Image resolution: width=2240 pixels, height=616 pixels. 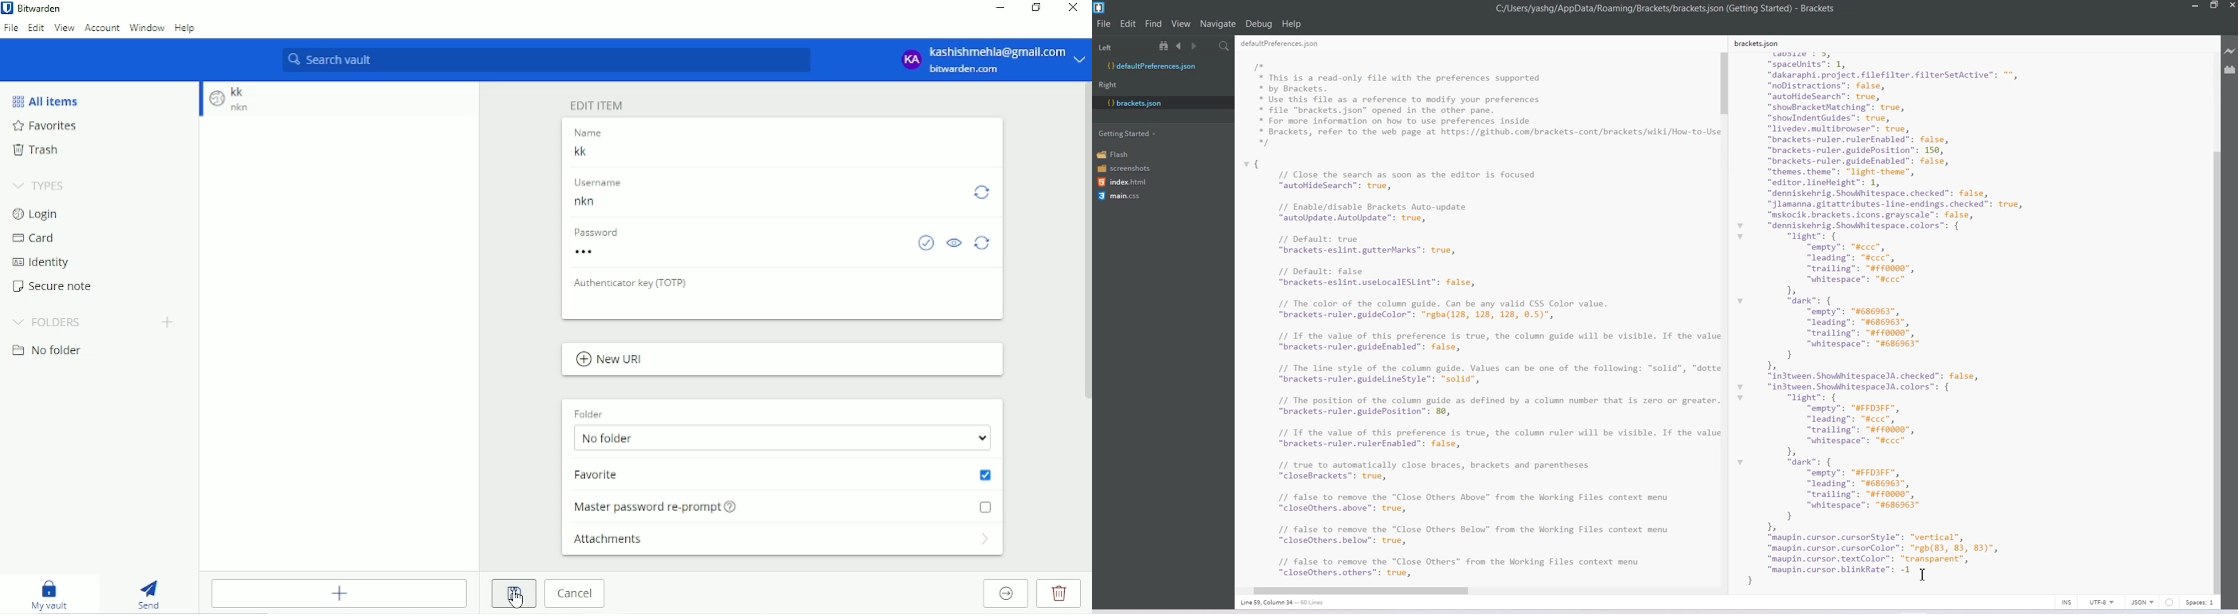 I want to click on No folder, so click(x=783, y=437).